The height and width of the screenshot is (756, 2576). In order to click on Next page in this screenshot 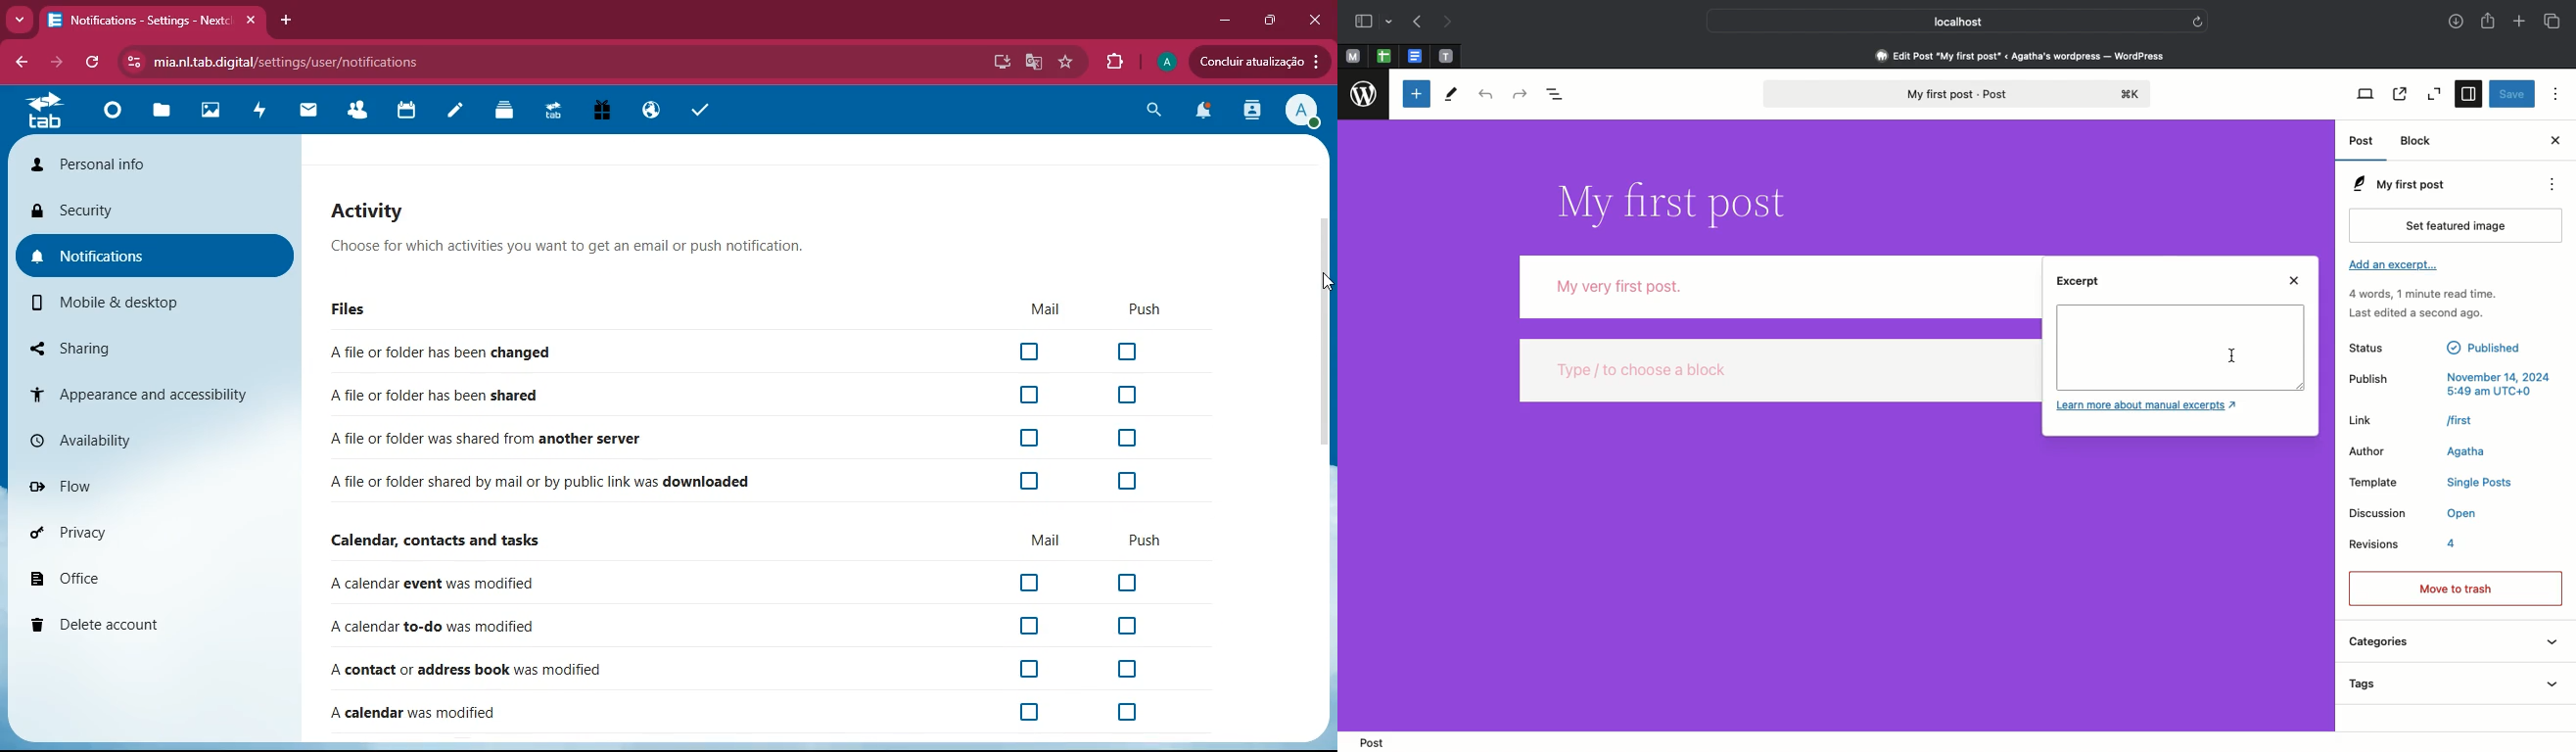, I will do `click(1452, 21)`.